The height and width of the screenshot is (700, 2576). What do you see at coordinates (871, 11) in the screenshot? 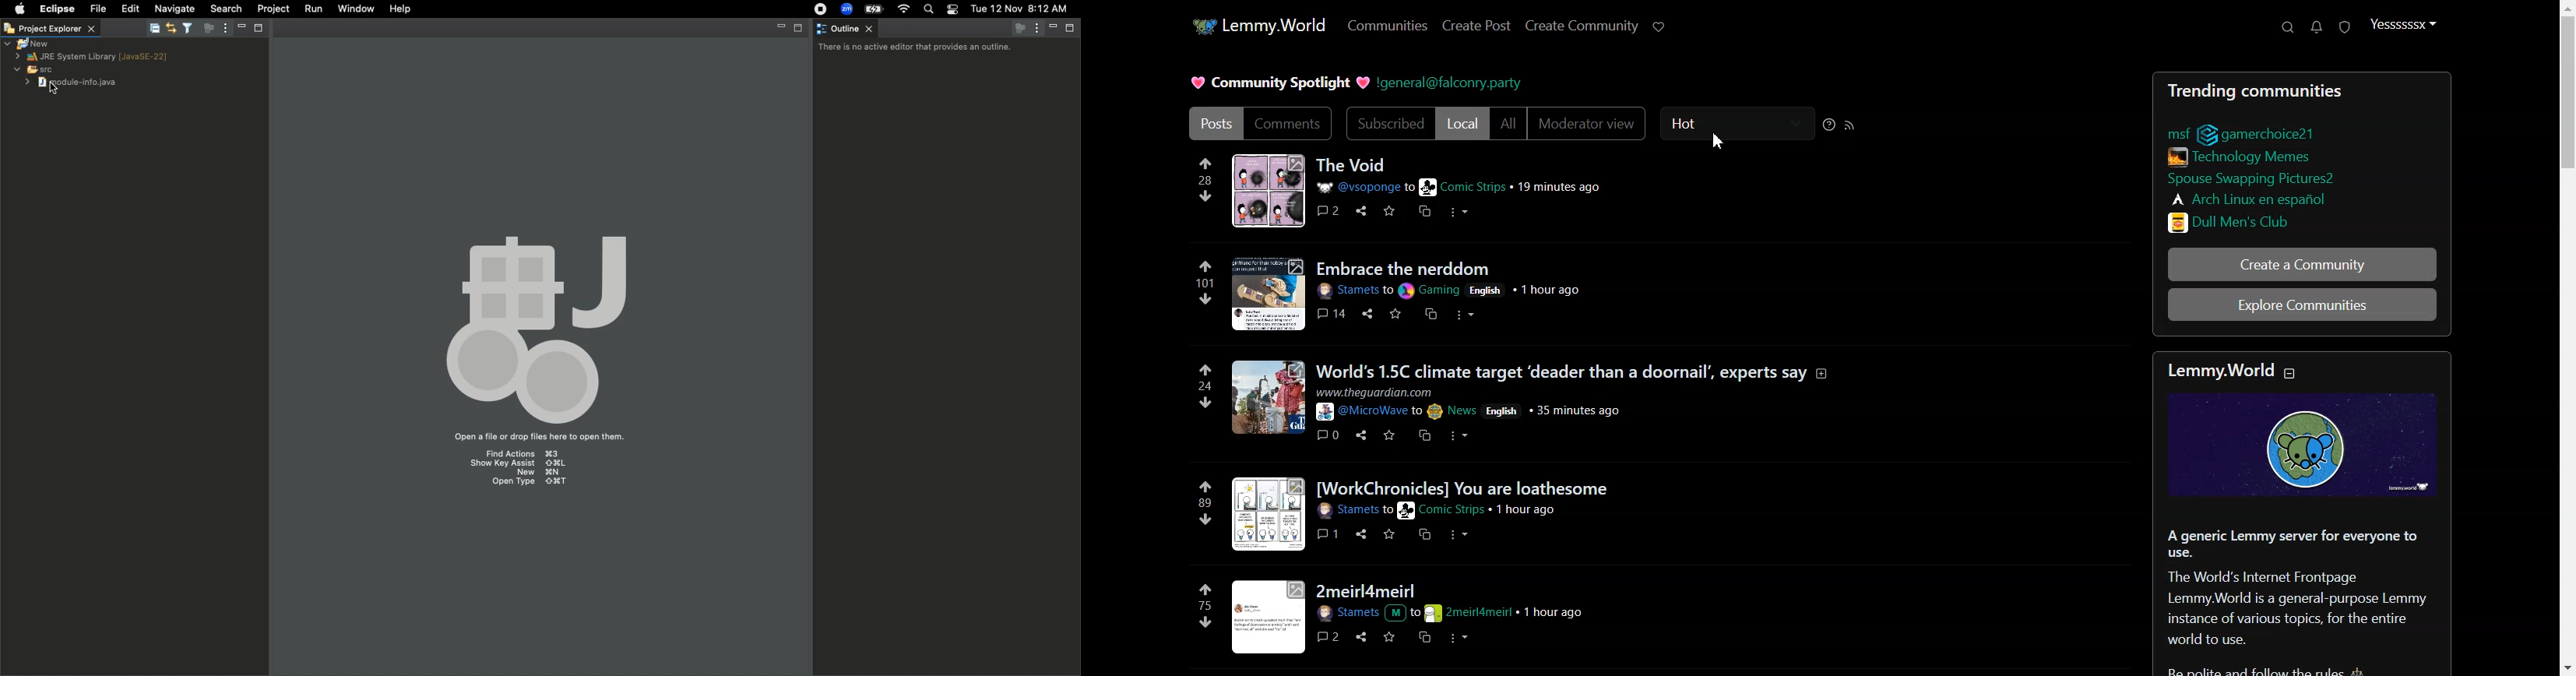
I see `Charge` at bounding box center [871, 11].